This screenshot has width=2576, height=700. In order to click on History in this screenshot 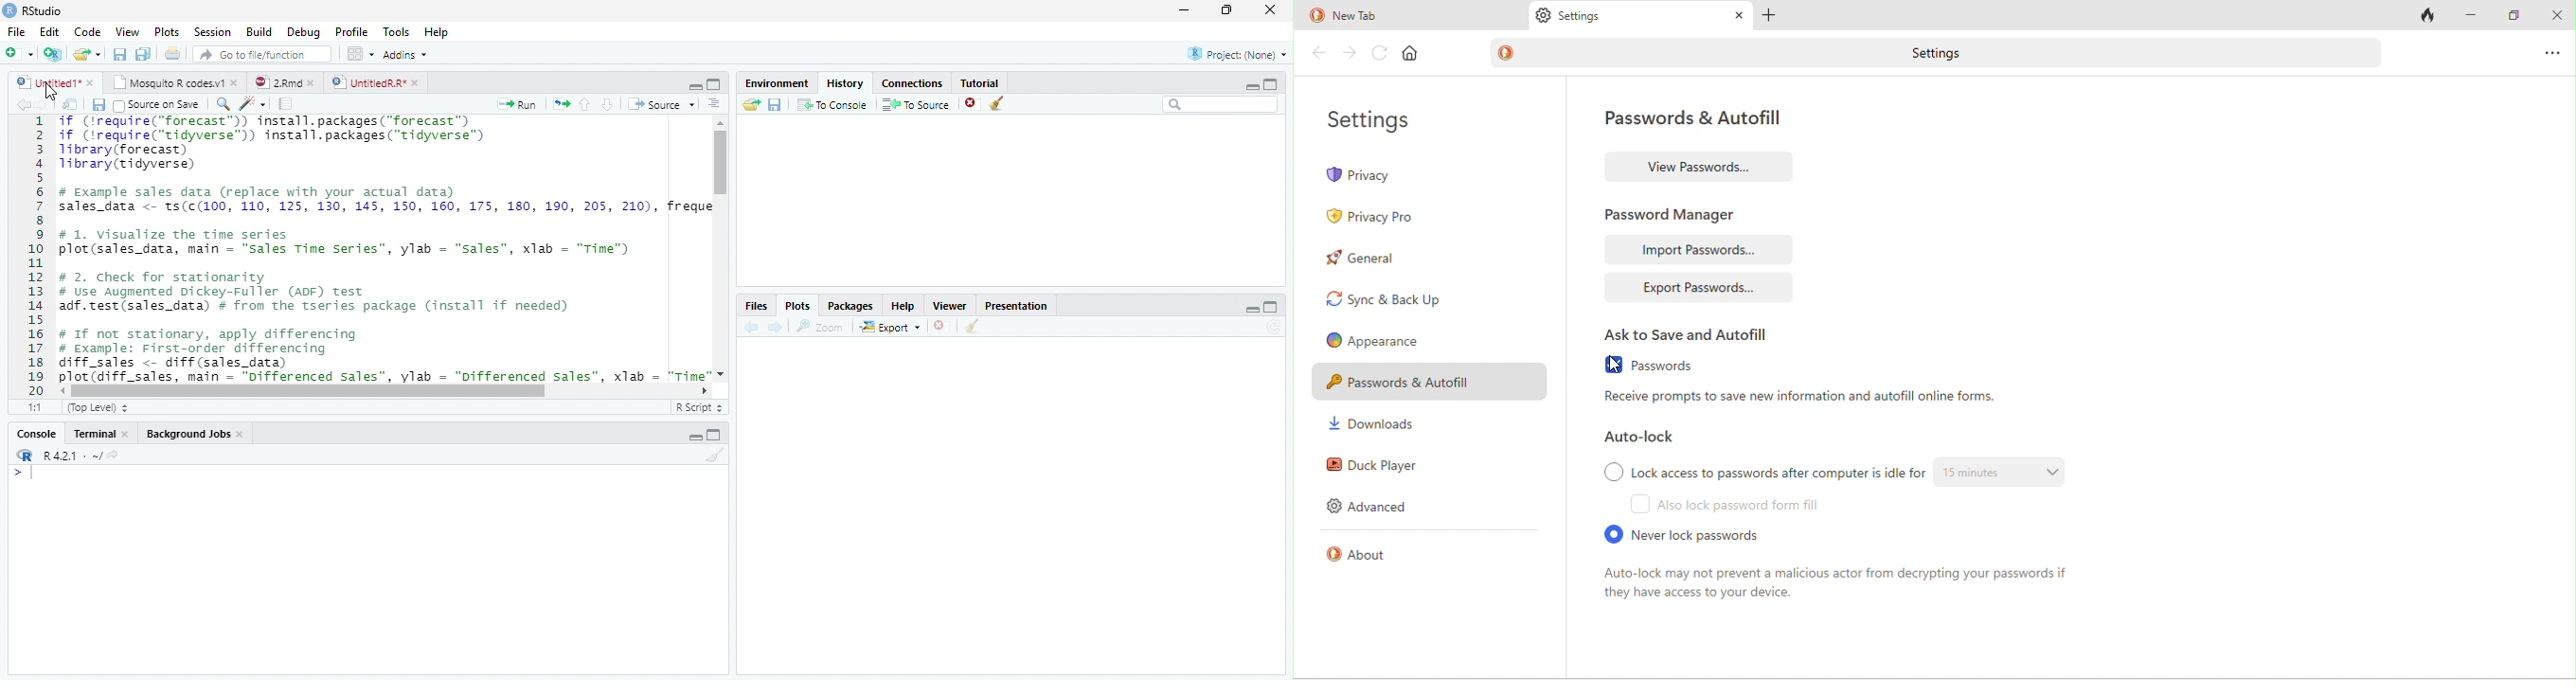, I will do `click(846, 83)`.